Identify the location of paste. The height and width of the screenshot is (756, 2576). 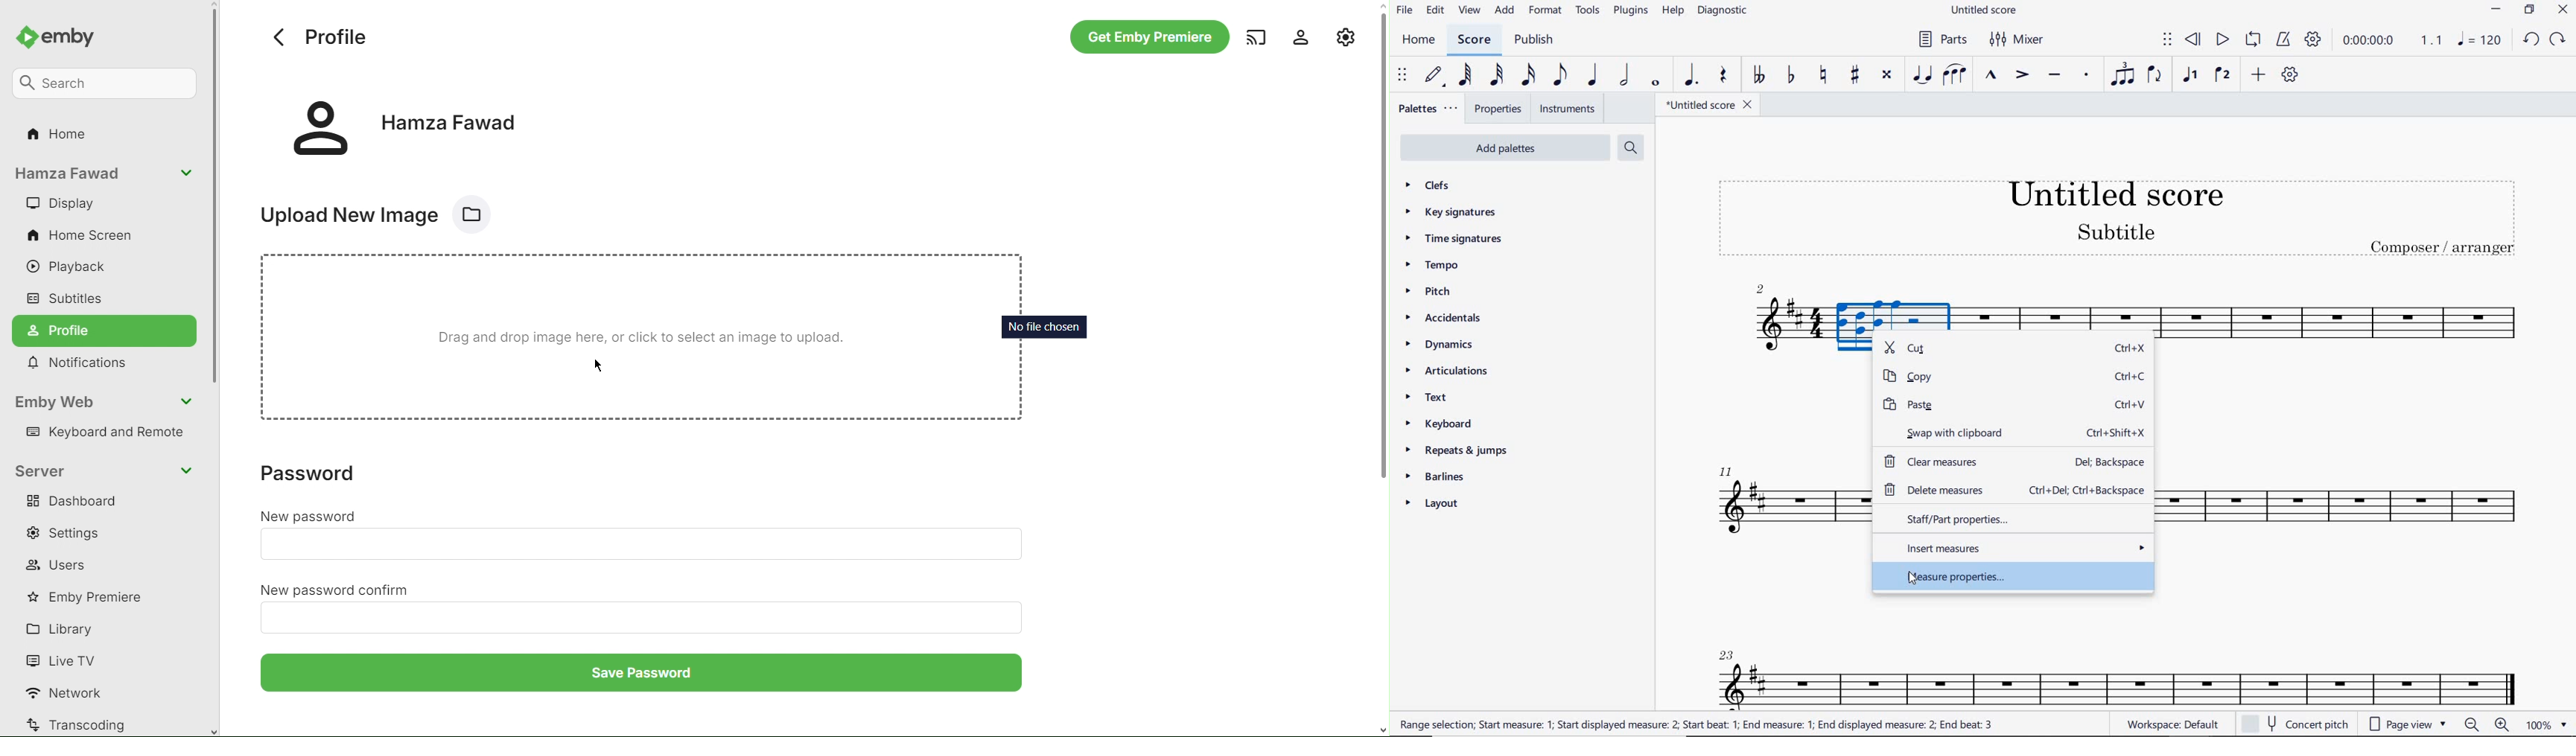
(2011, 403).